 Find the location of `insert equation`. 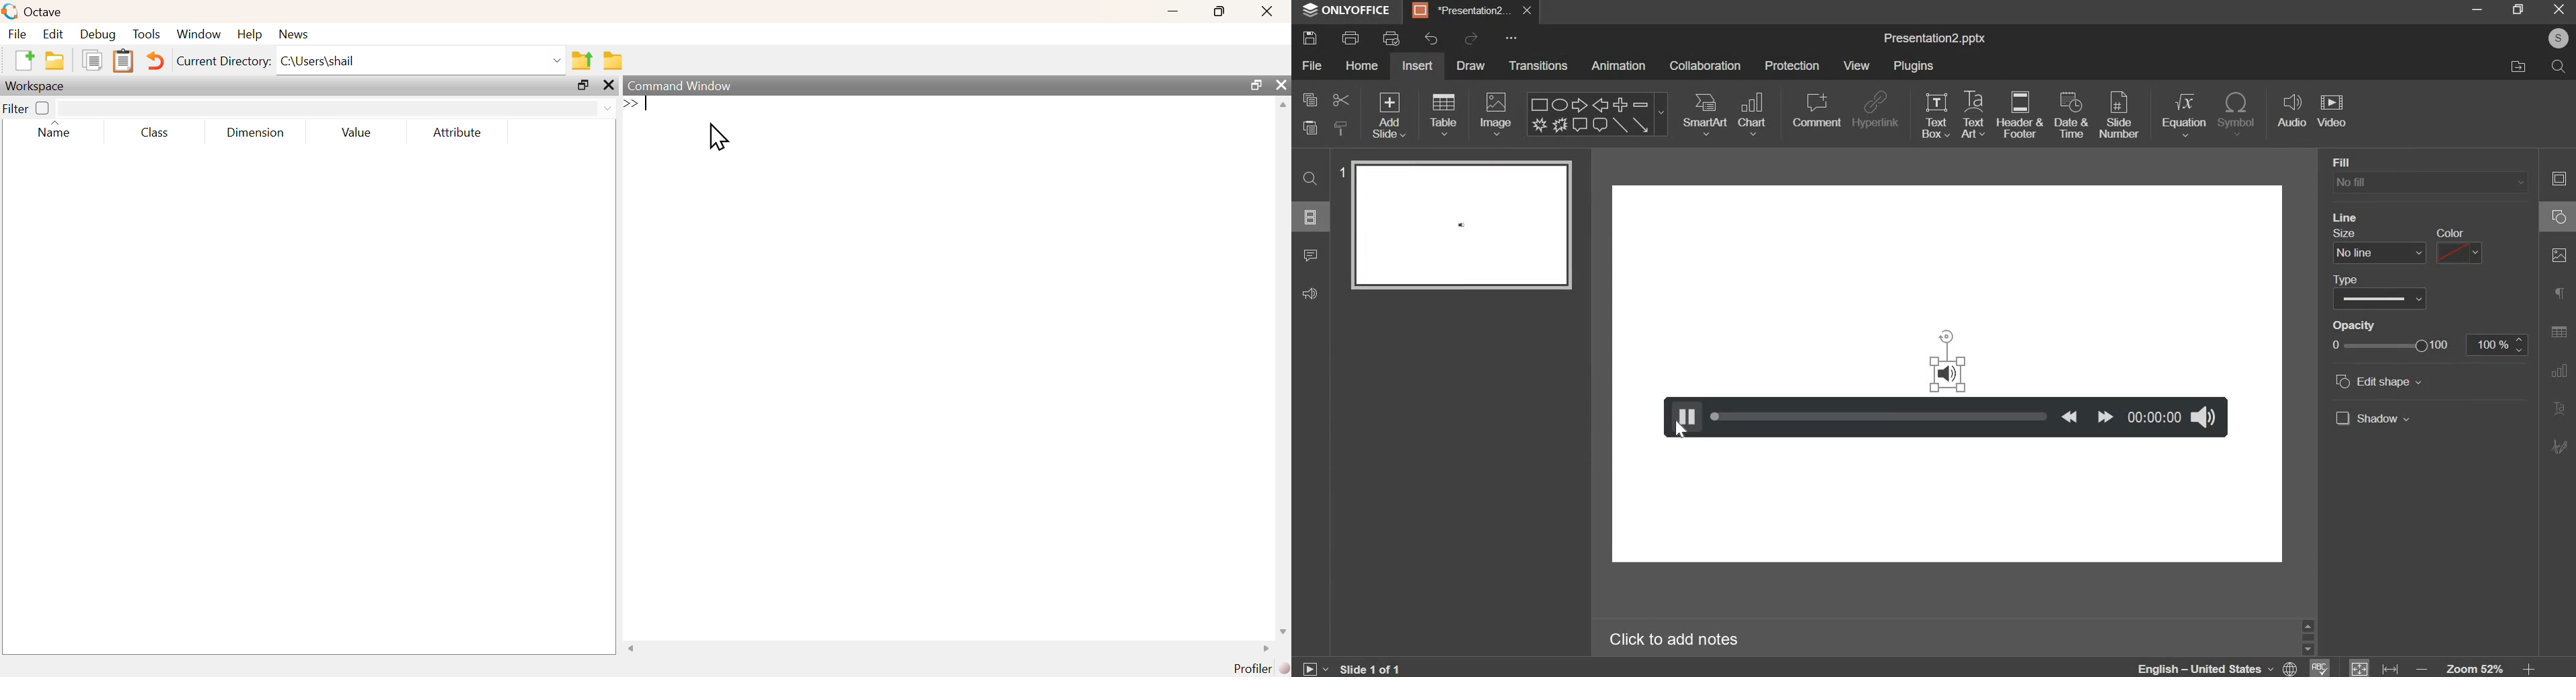

insert equation is located at coordinates (2187, 115).